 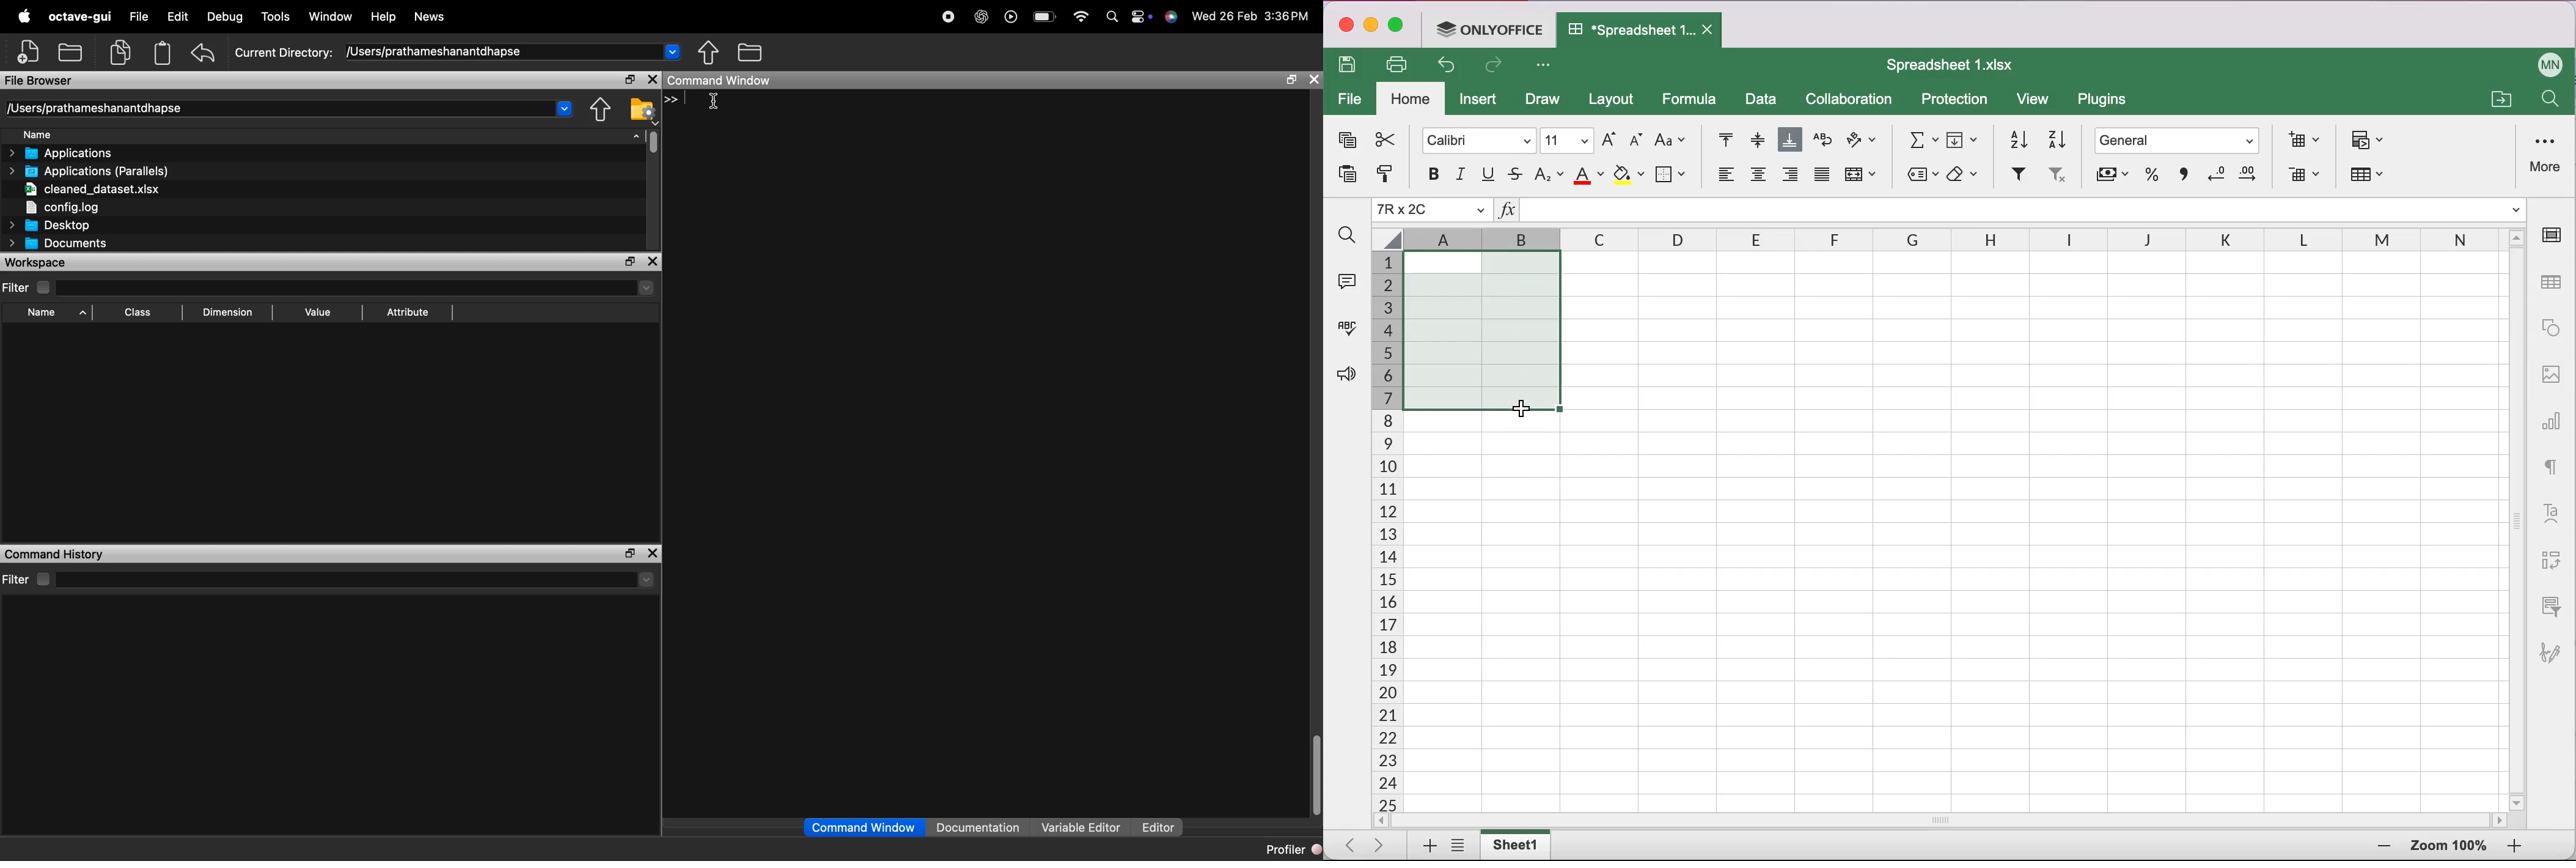 What do you see at coordinates (2548, 102) in the screenshot?
I see `Find` at bounding box center [2548, 102].